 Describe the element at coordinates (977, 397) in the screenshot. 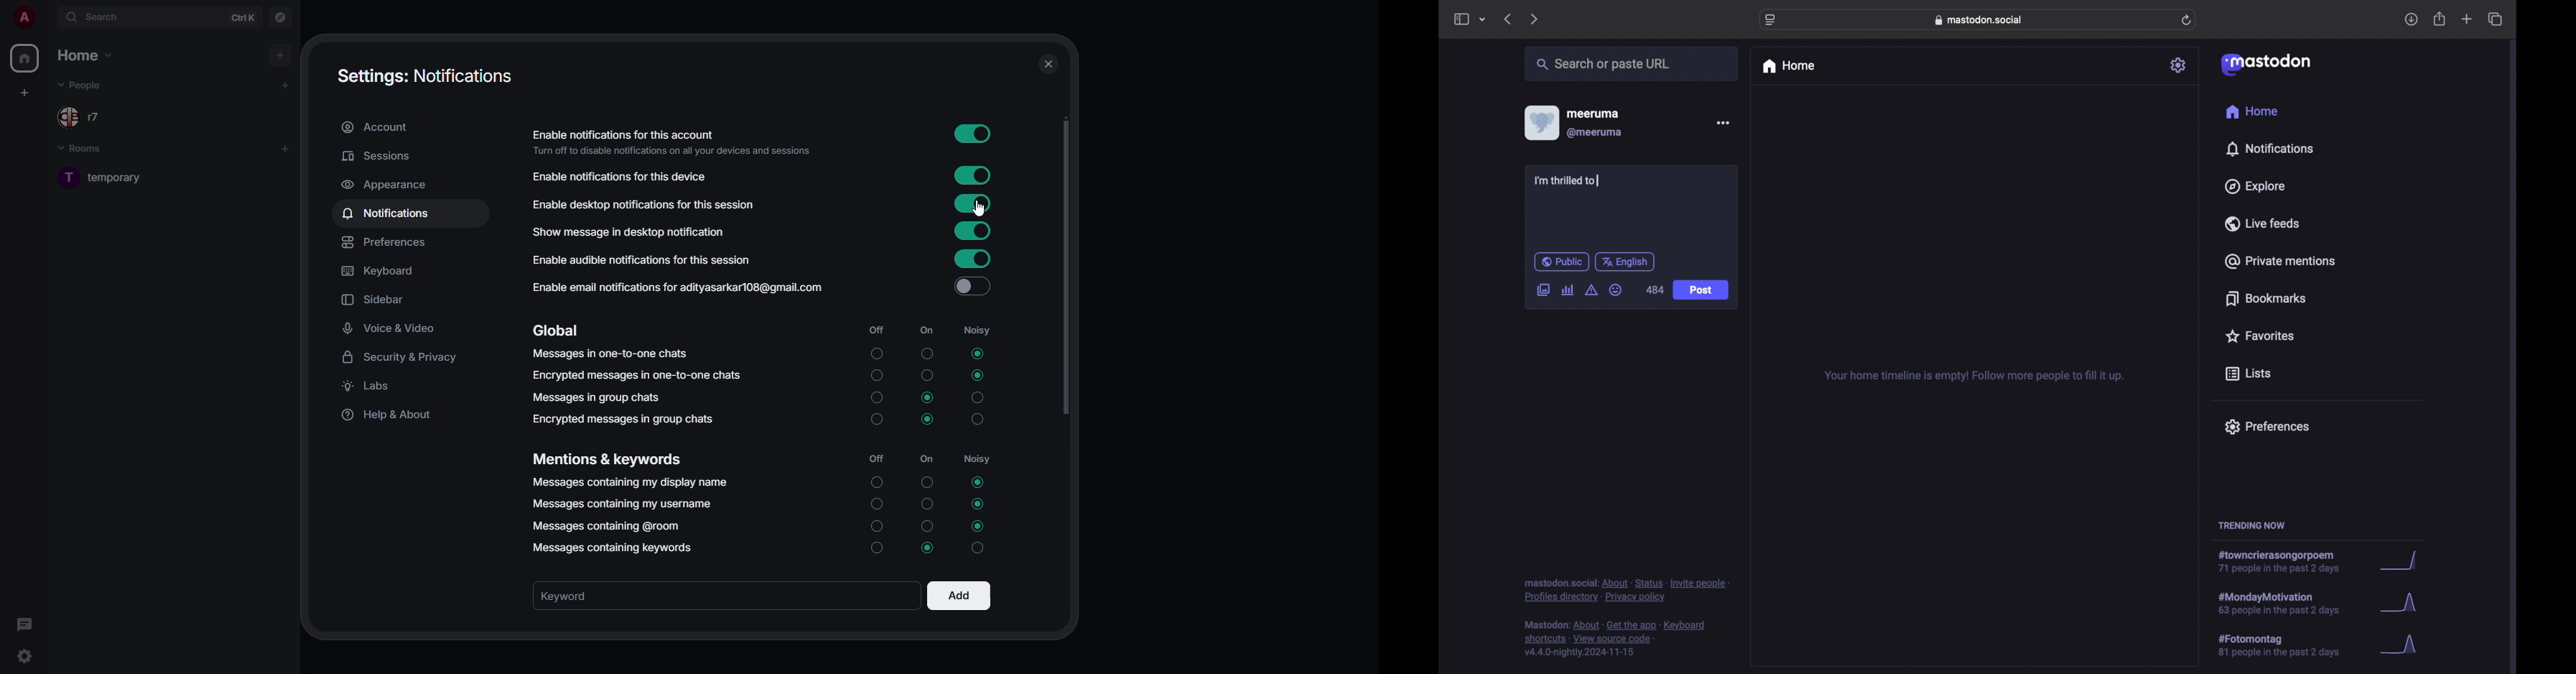

I see `noisy` at that location.